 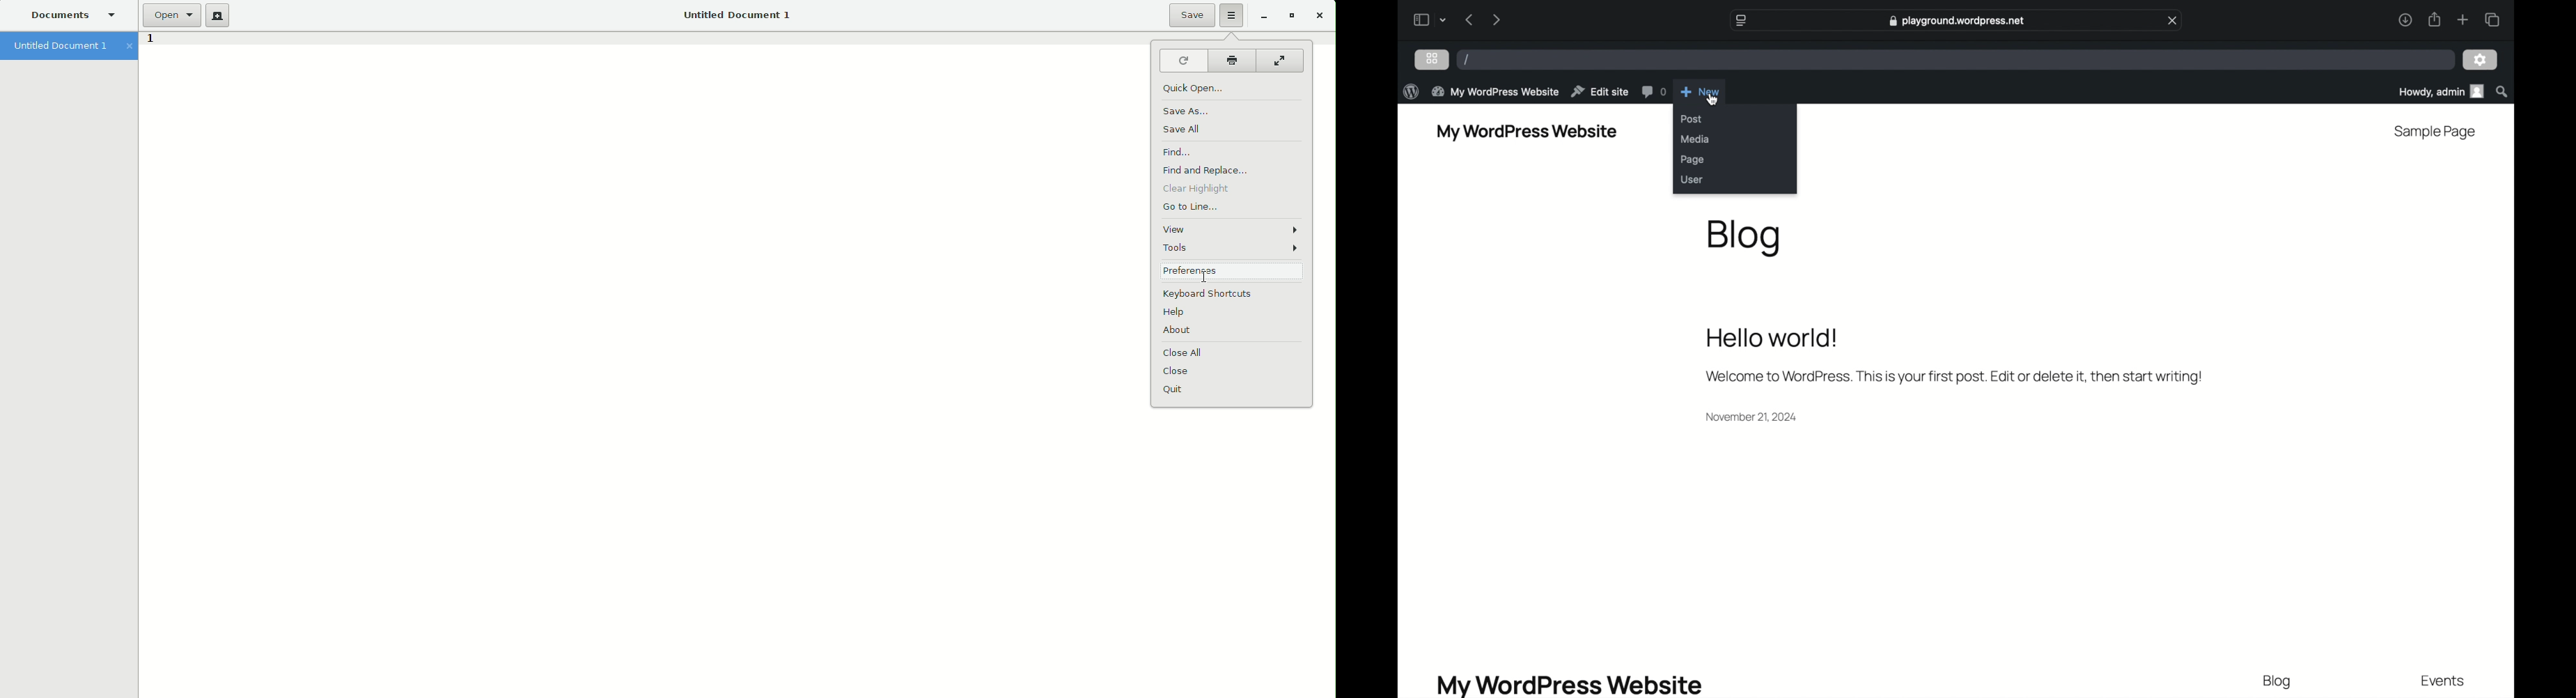 I want to click on sample page, so click(x=2433, y=132).